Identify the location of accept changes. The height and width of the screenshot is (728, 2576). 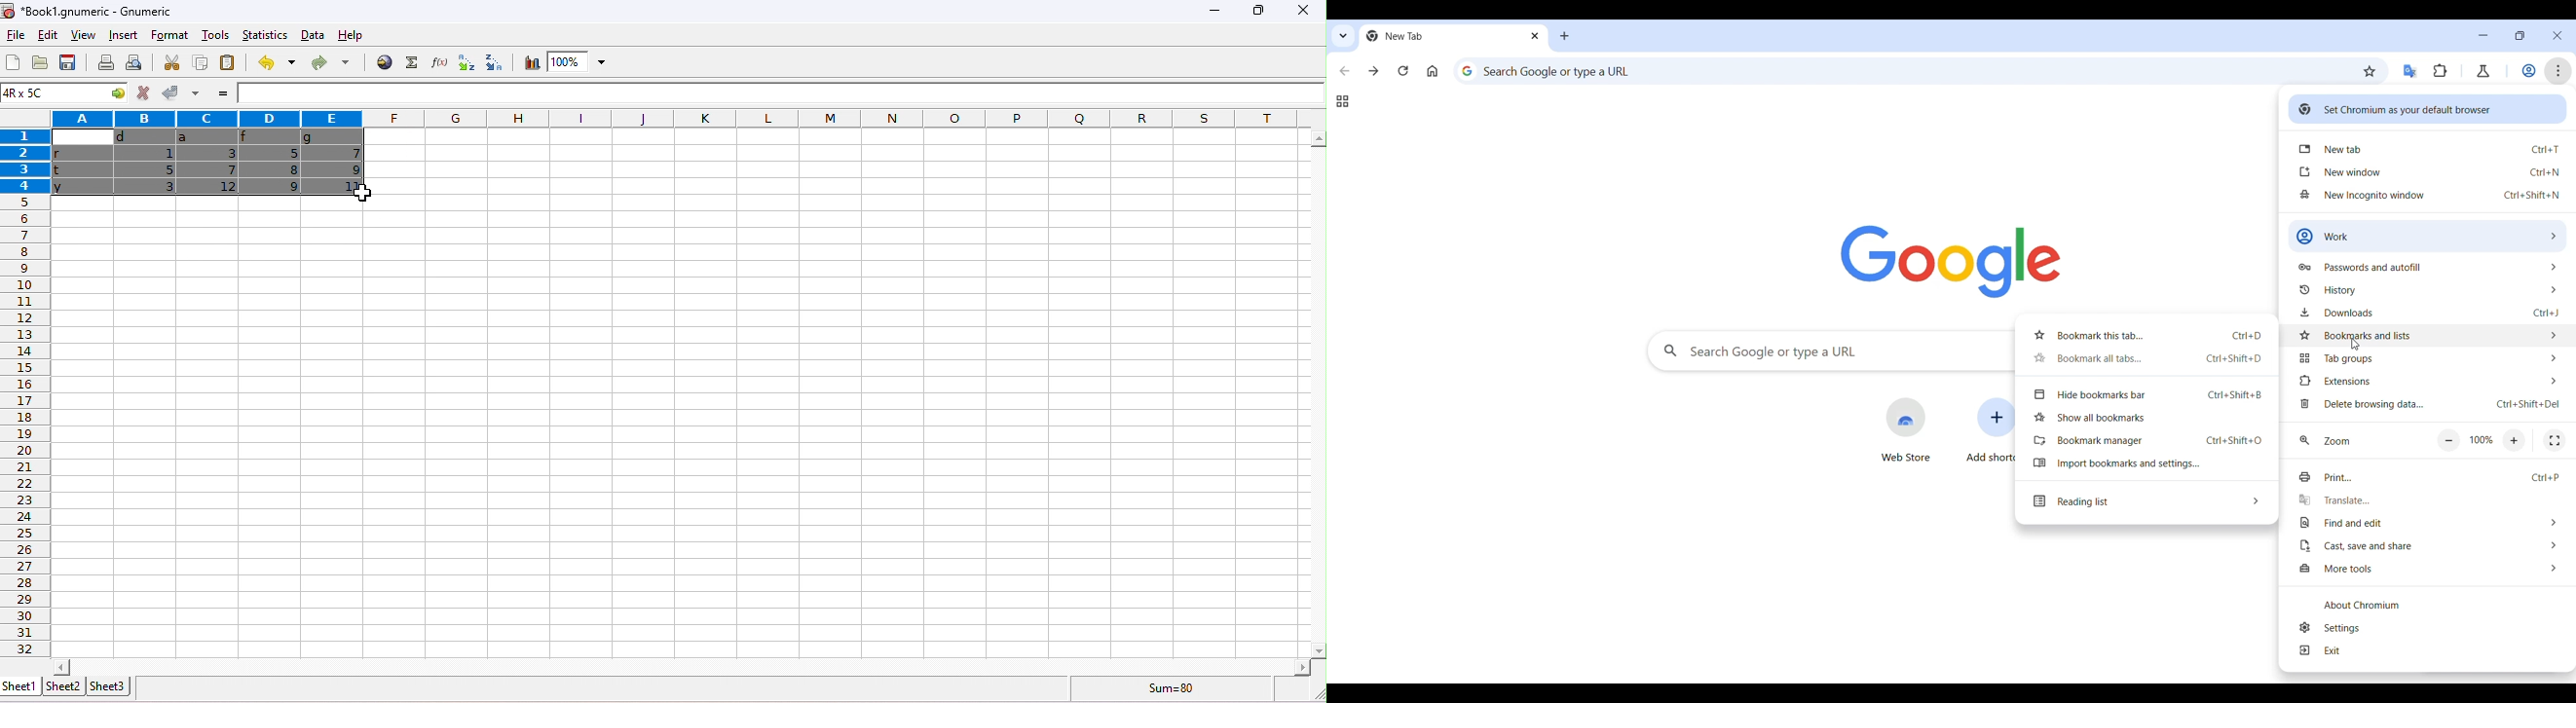
(171, 92).